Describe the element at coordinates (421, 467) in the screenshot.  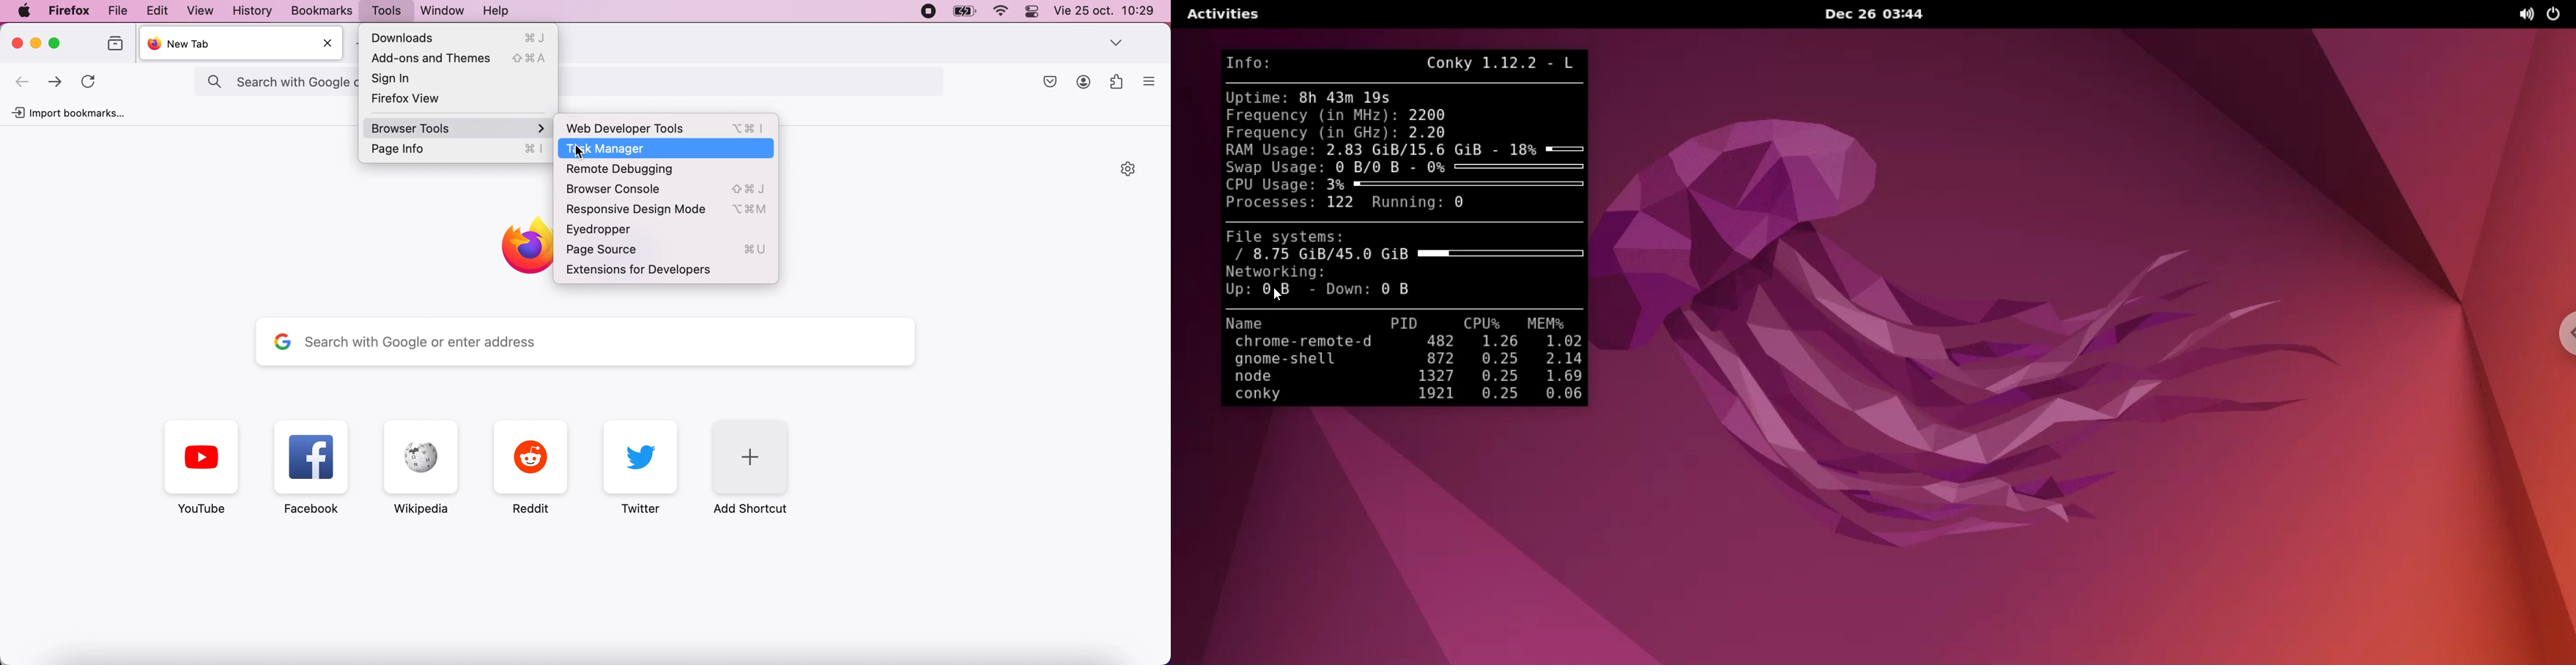
I see `Wikipedia` at that location.